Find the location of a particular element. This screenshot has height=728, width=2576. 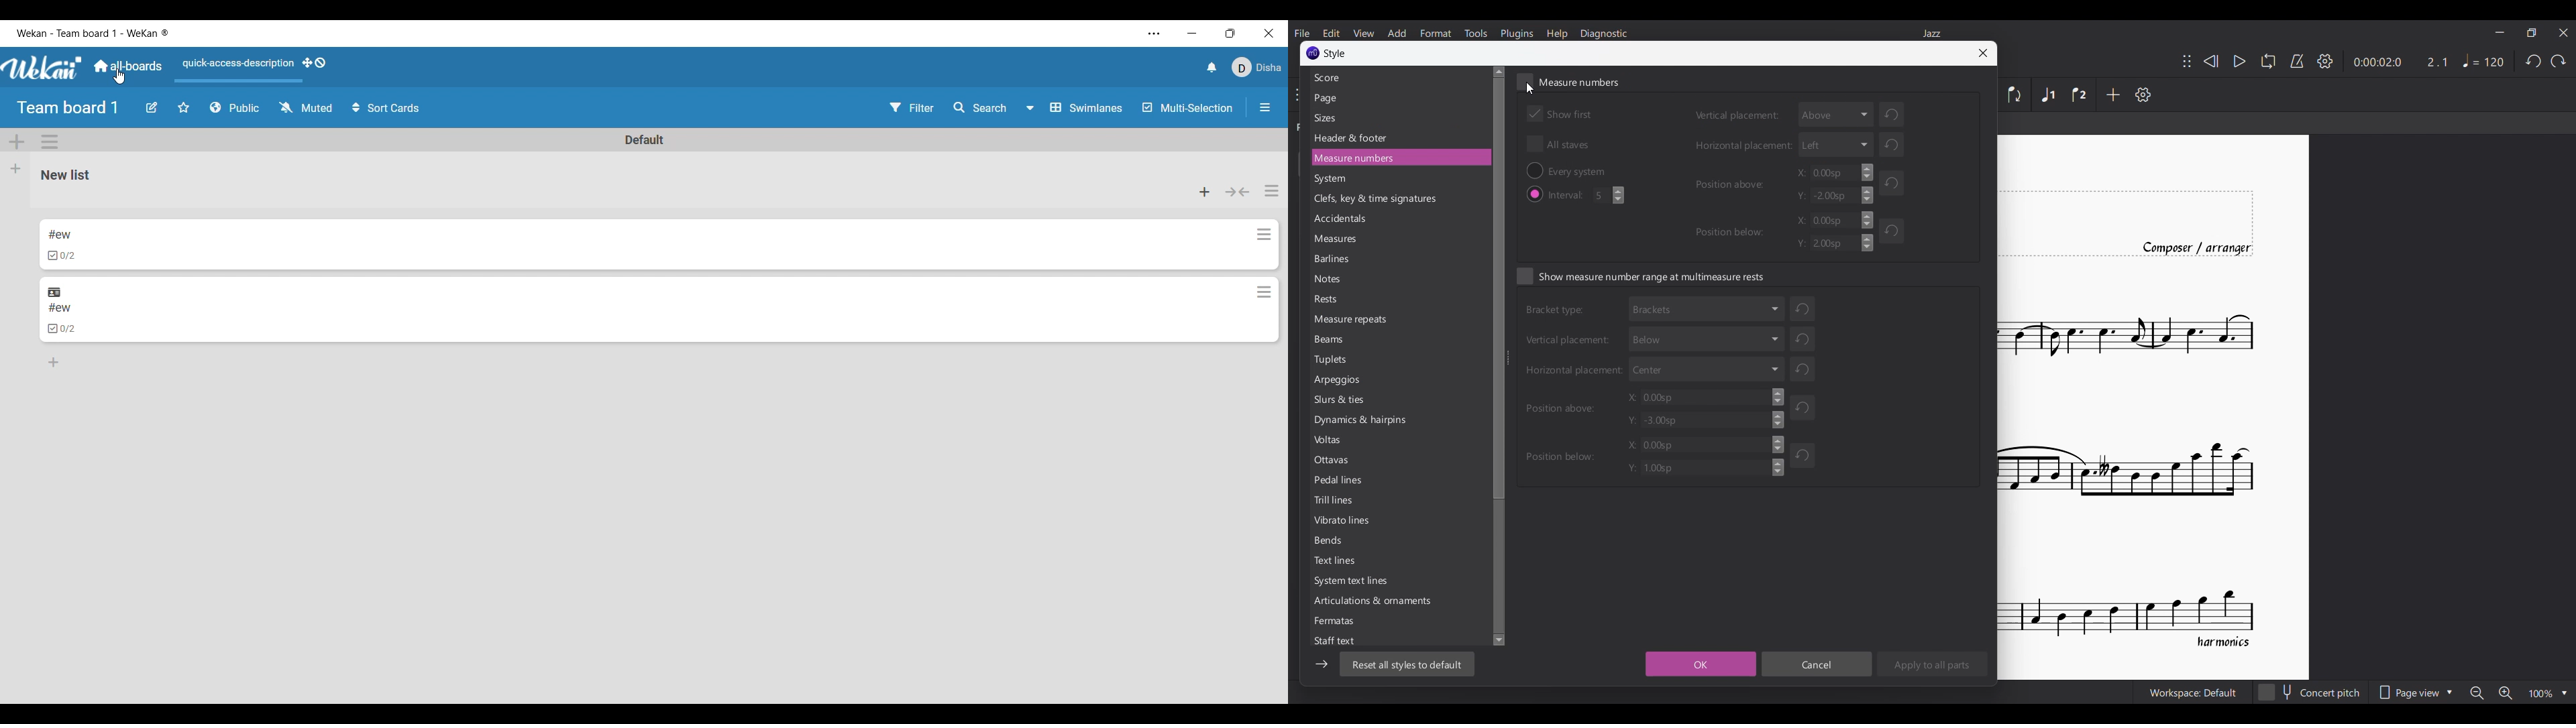

File menu is located at coordinates (1301, 33).